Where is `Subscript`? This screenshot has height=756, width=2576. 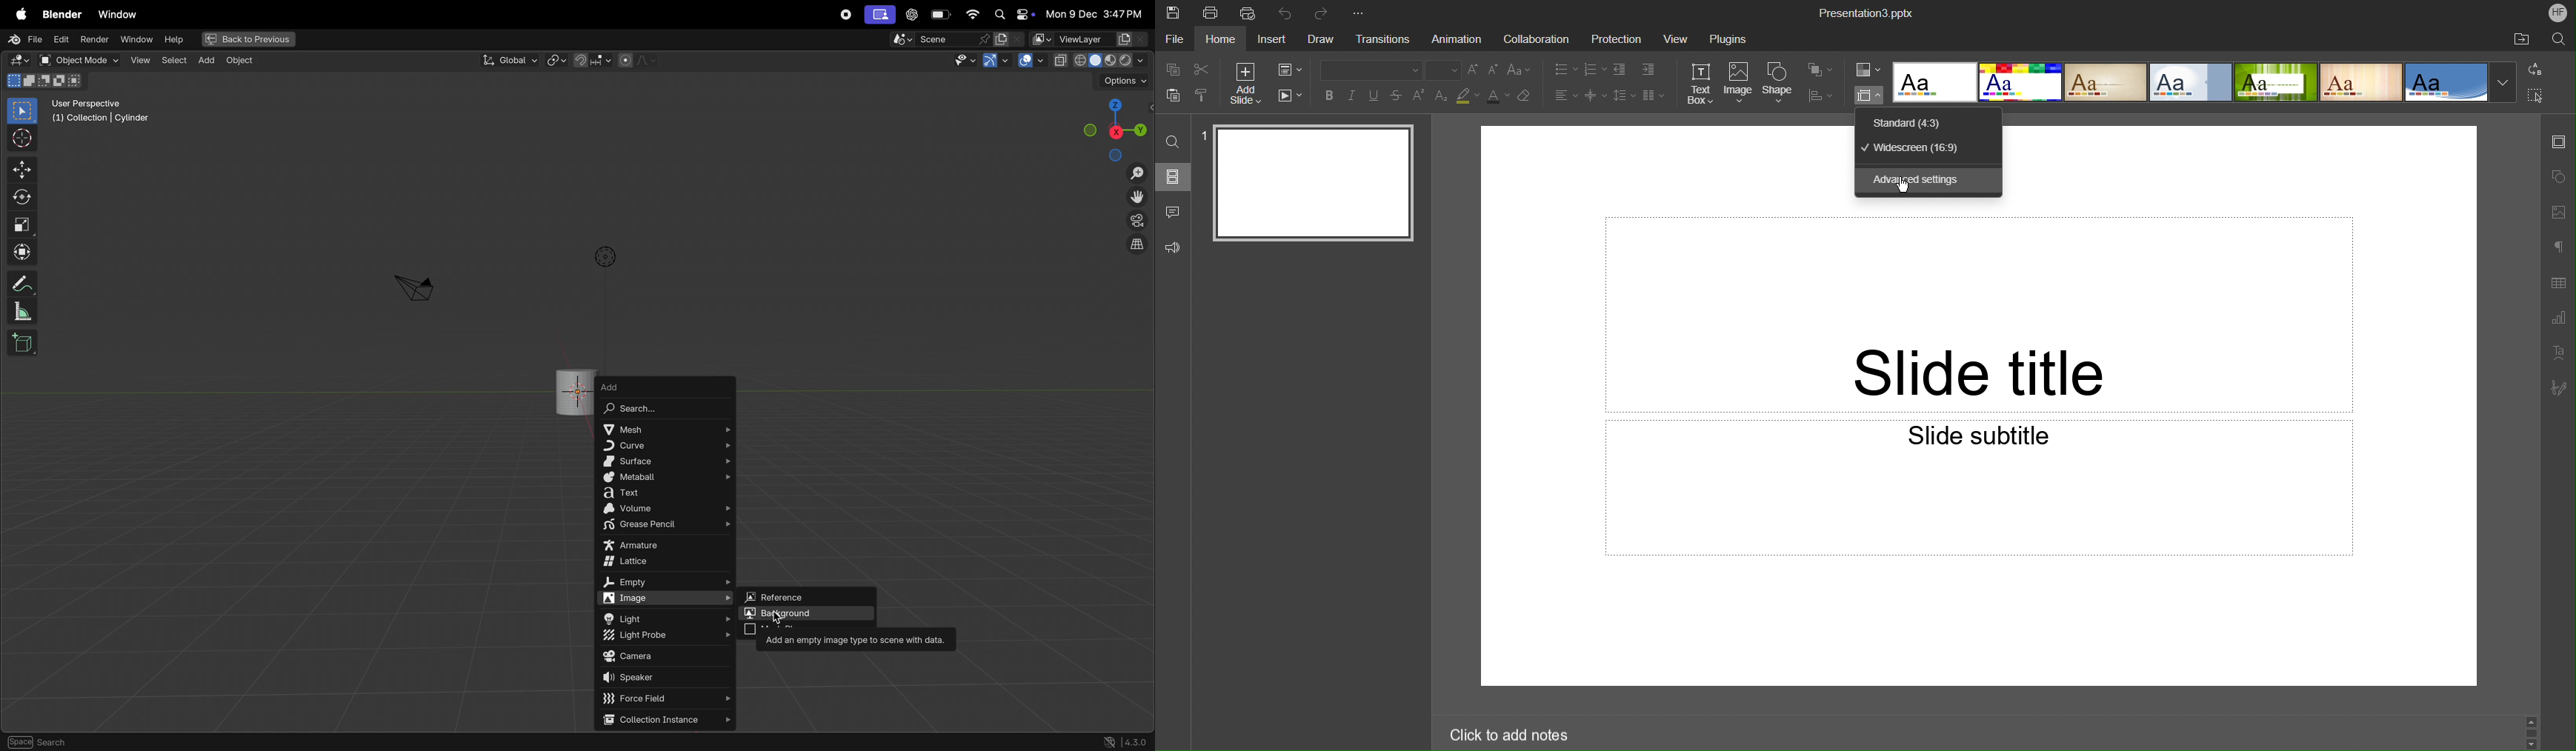 Subscript is located at coordinates (1441, 96).